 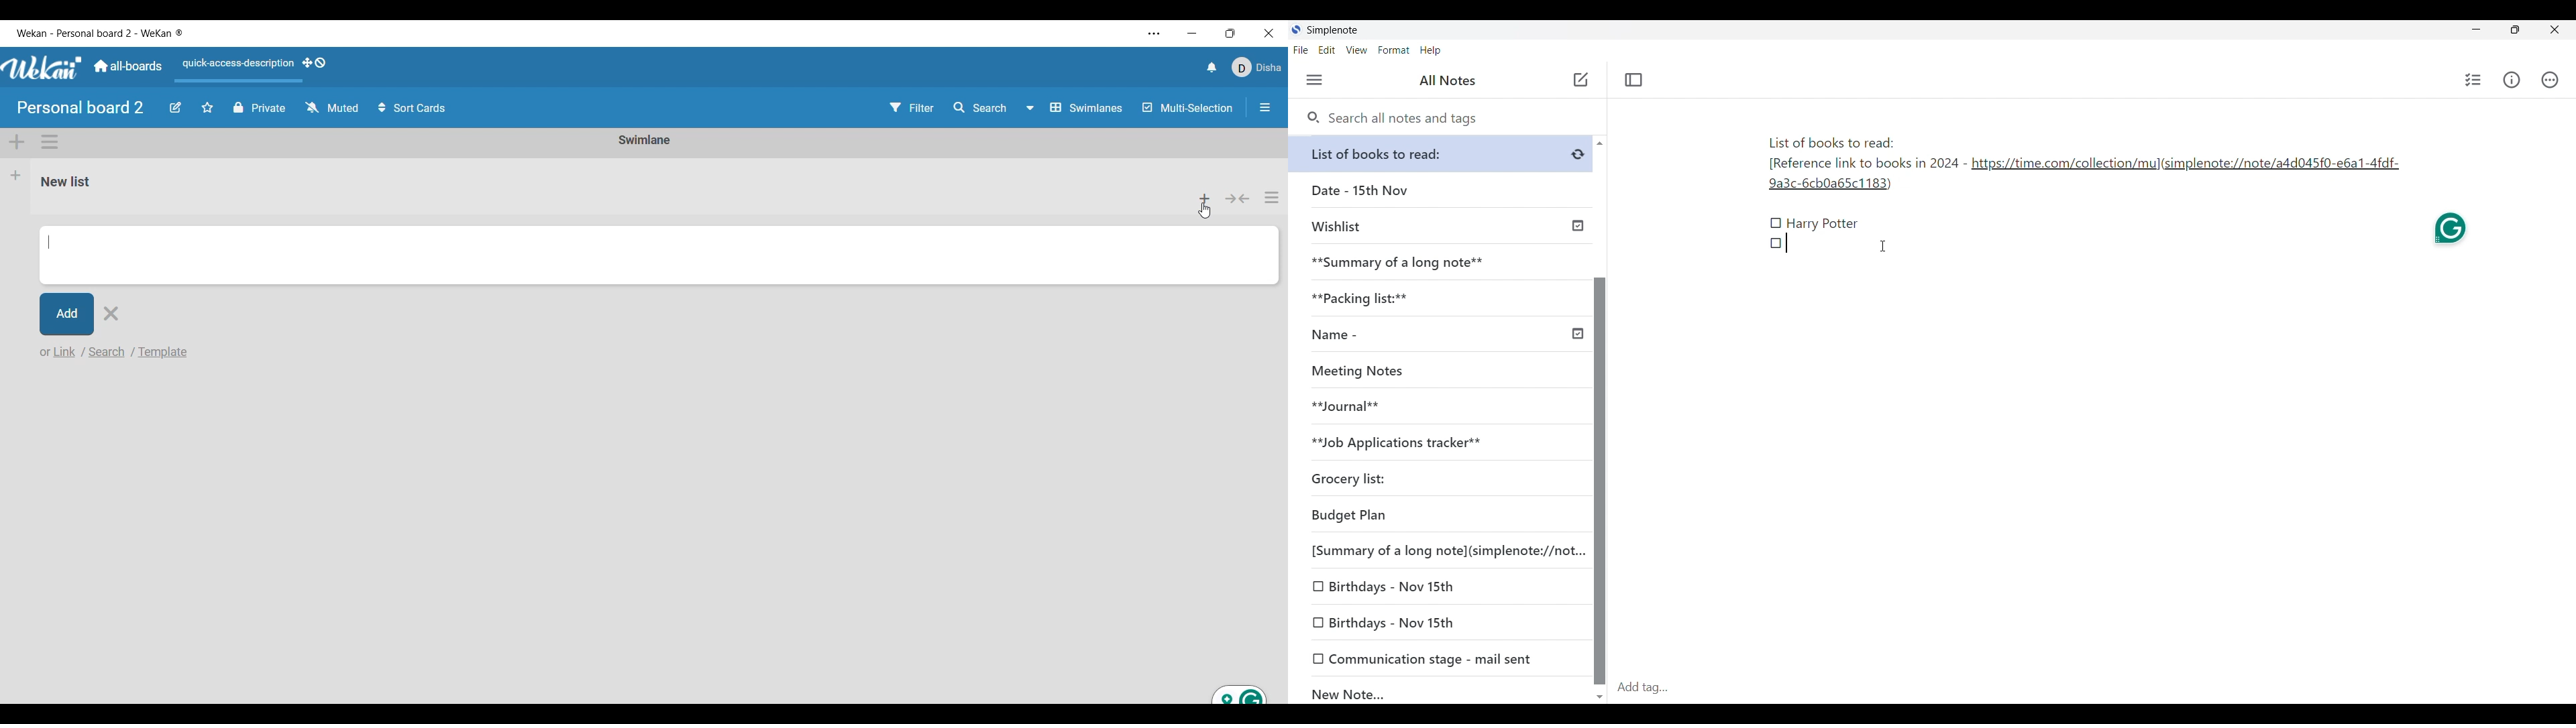 I want to click on Communication stage - mail sent, so click(x=1441, y=658).